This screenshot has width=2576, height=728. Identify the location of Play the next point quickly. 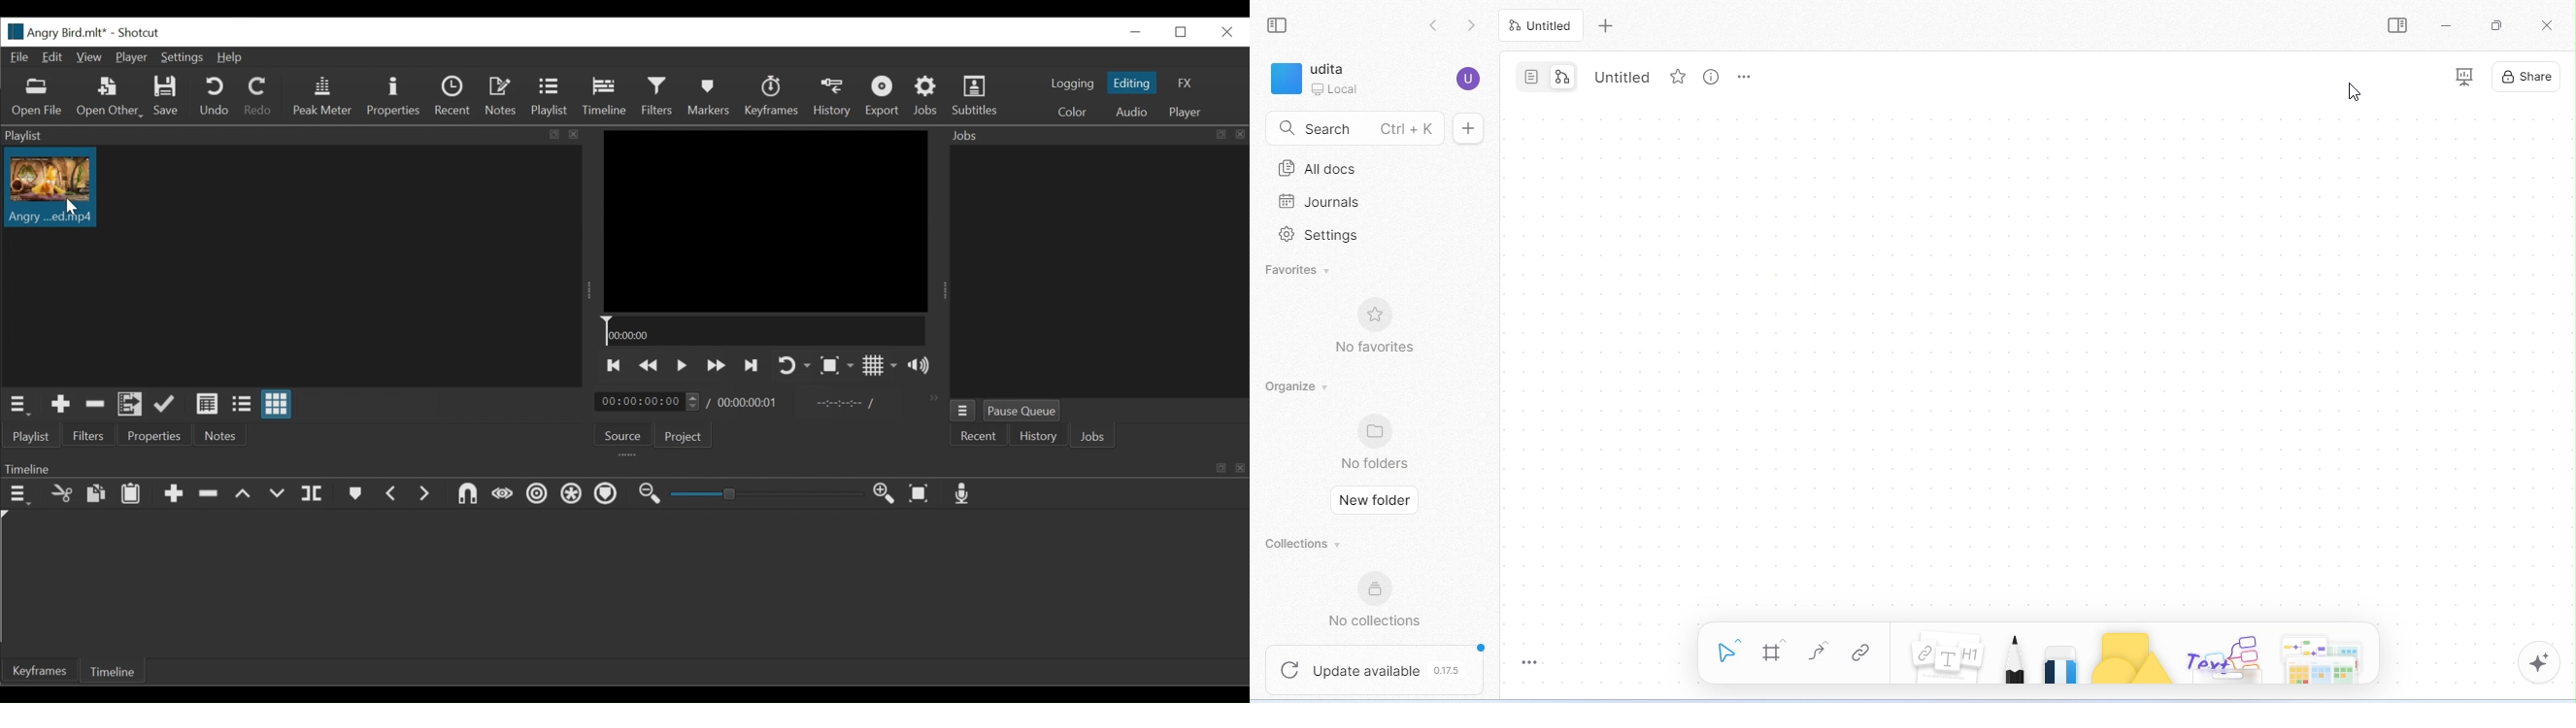
(752, 365).